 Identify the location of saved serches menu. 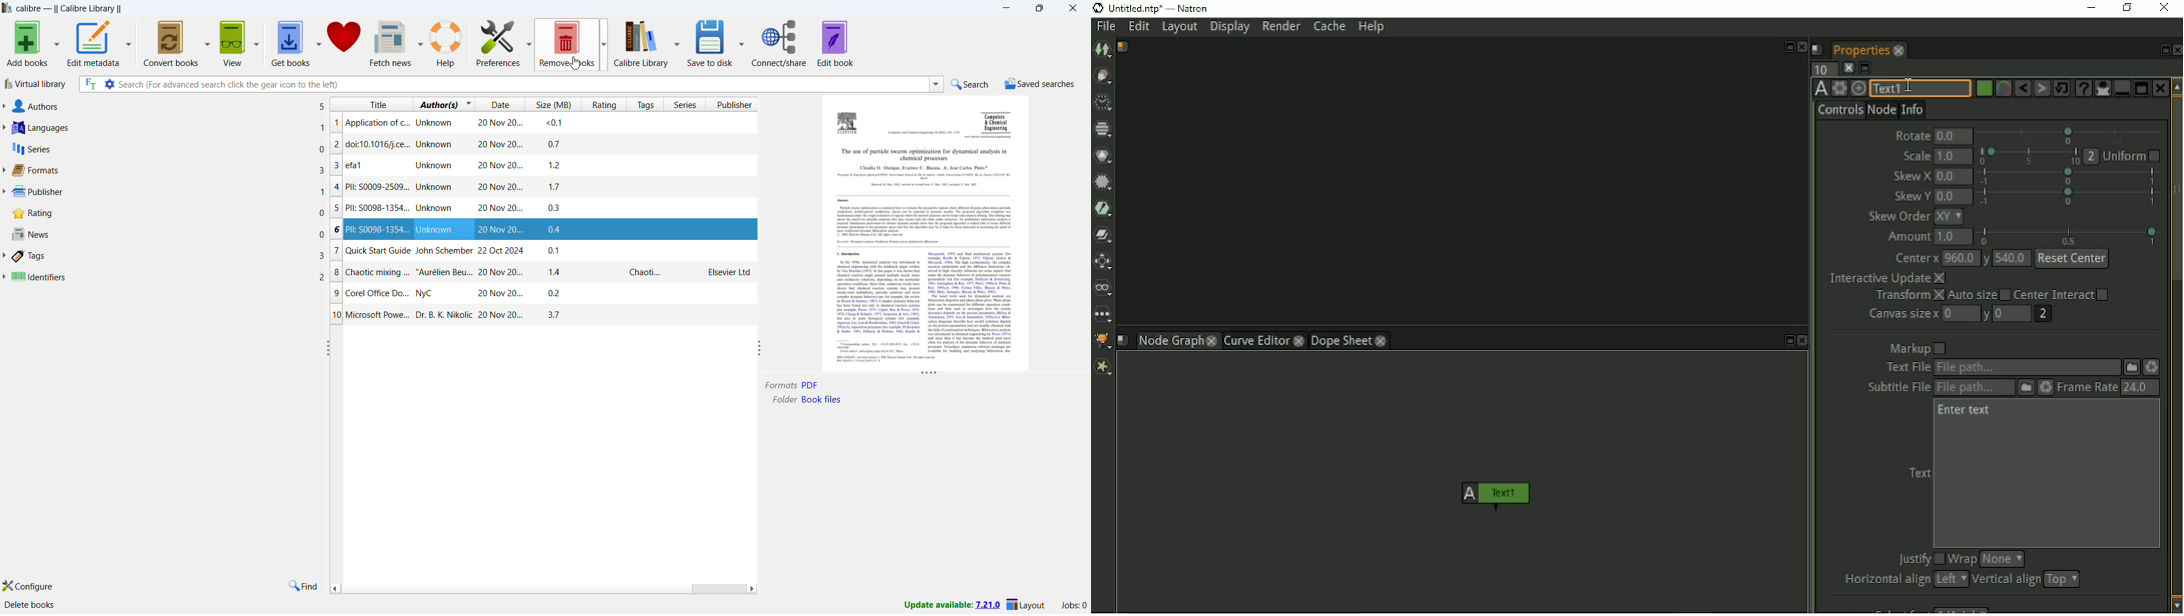
(1040, 85).